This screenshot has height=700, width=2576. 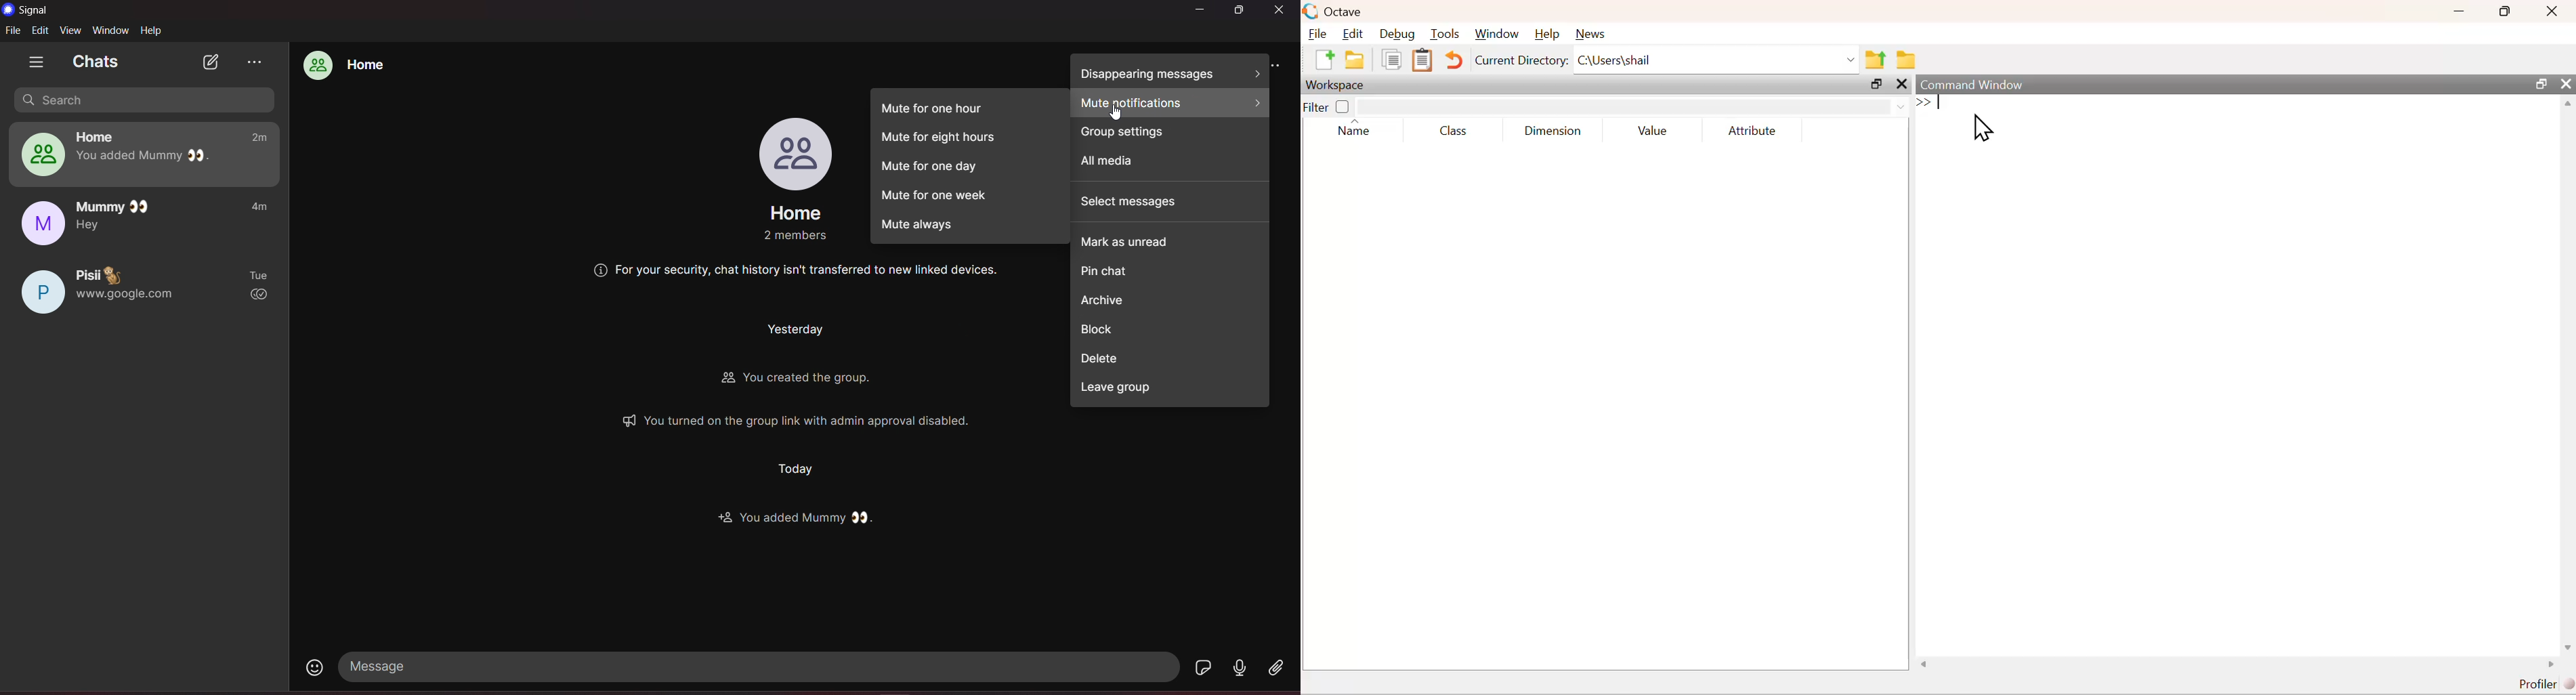 What do you see at coordinates (1984, 85) in the screenshot?
I see `Command Window` at bounding box center [1984, 85].